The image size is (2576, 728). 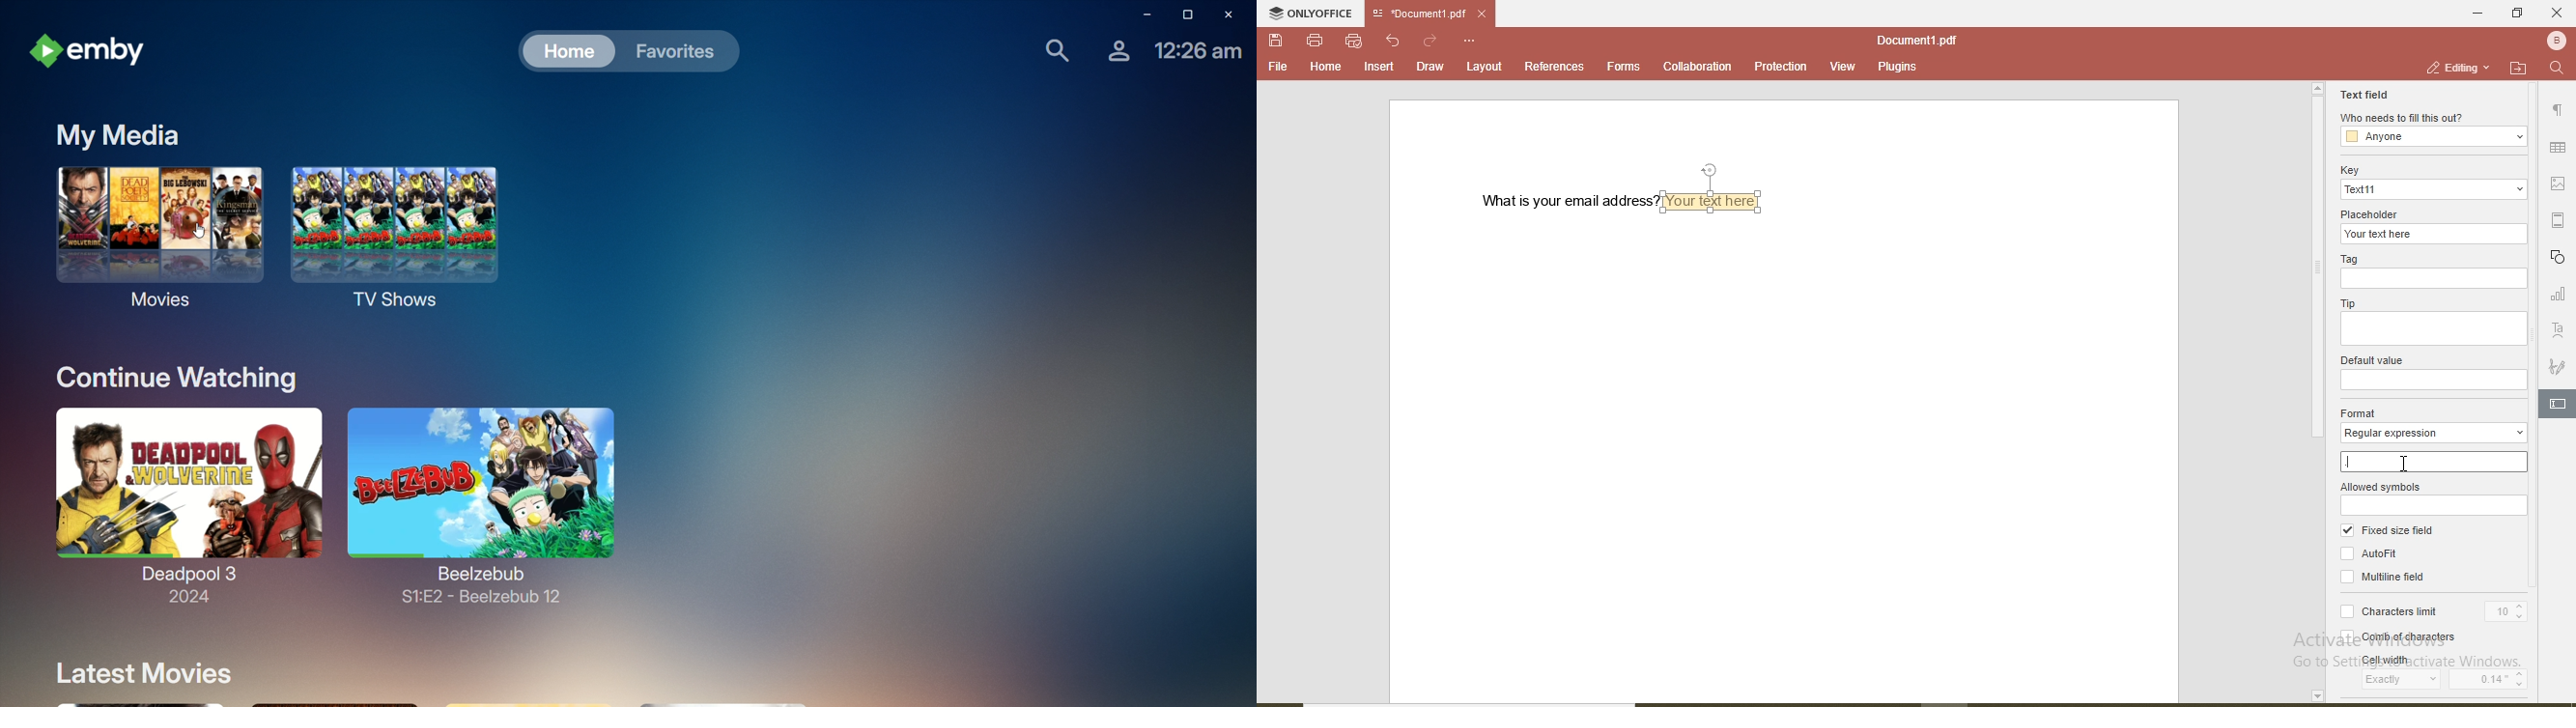 I want to click on regular expression, so click(x=2434, y=434).